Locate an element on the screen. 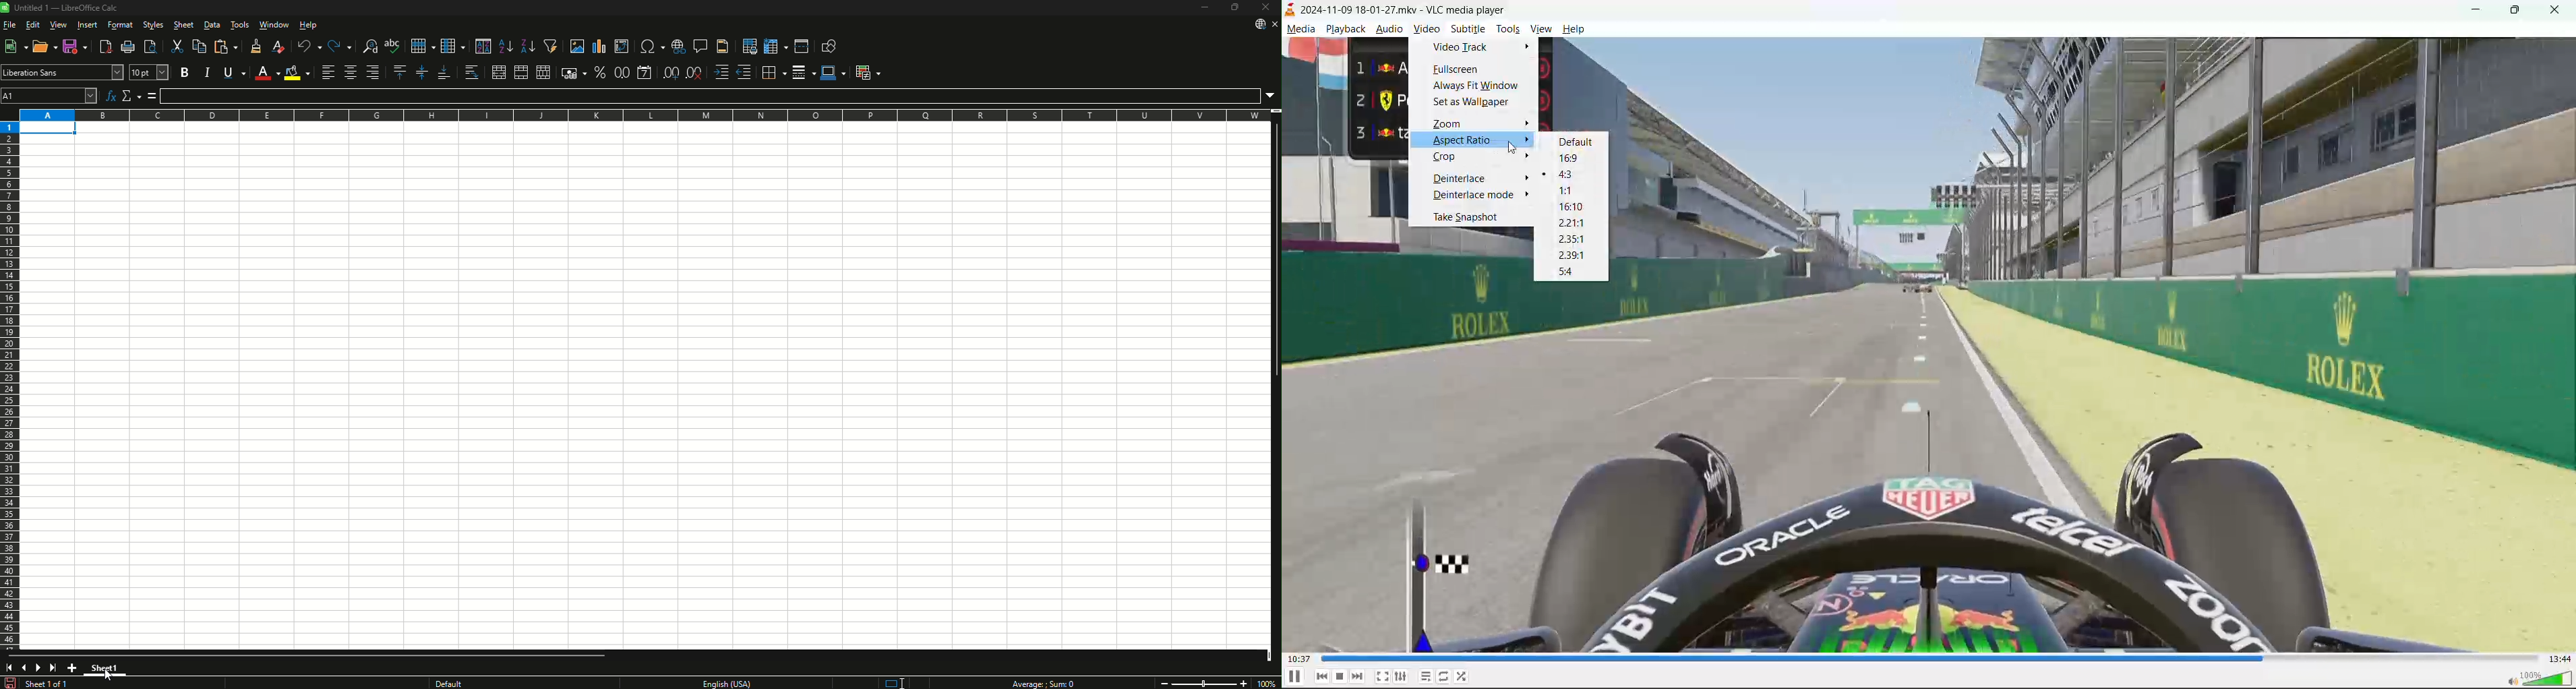  Insert is located at coordinates (88, 24).